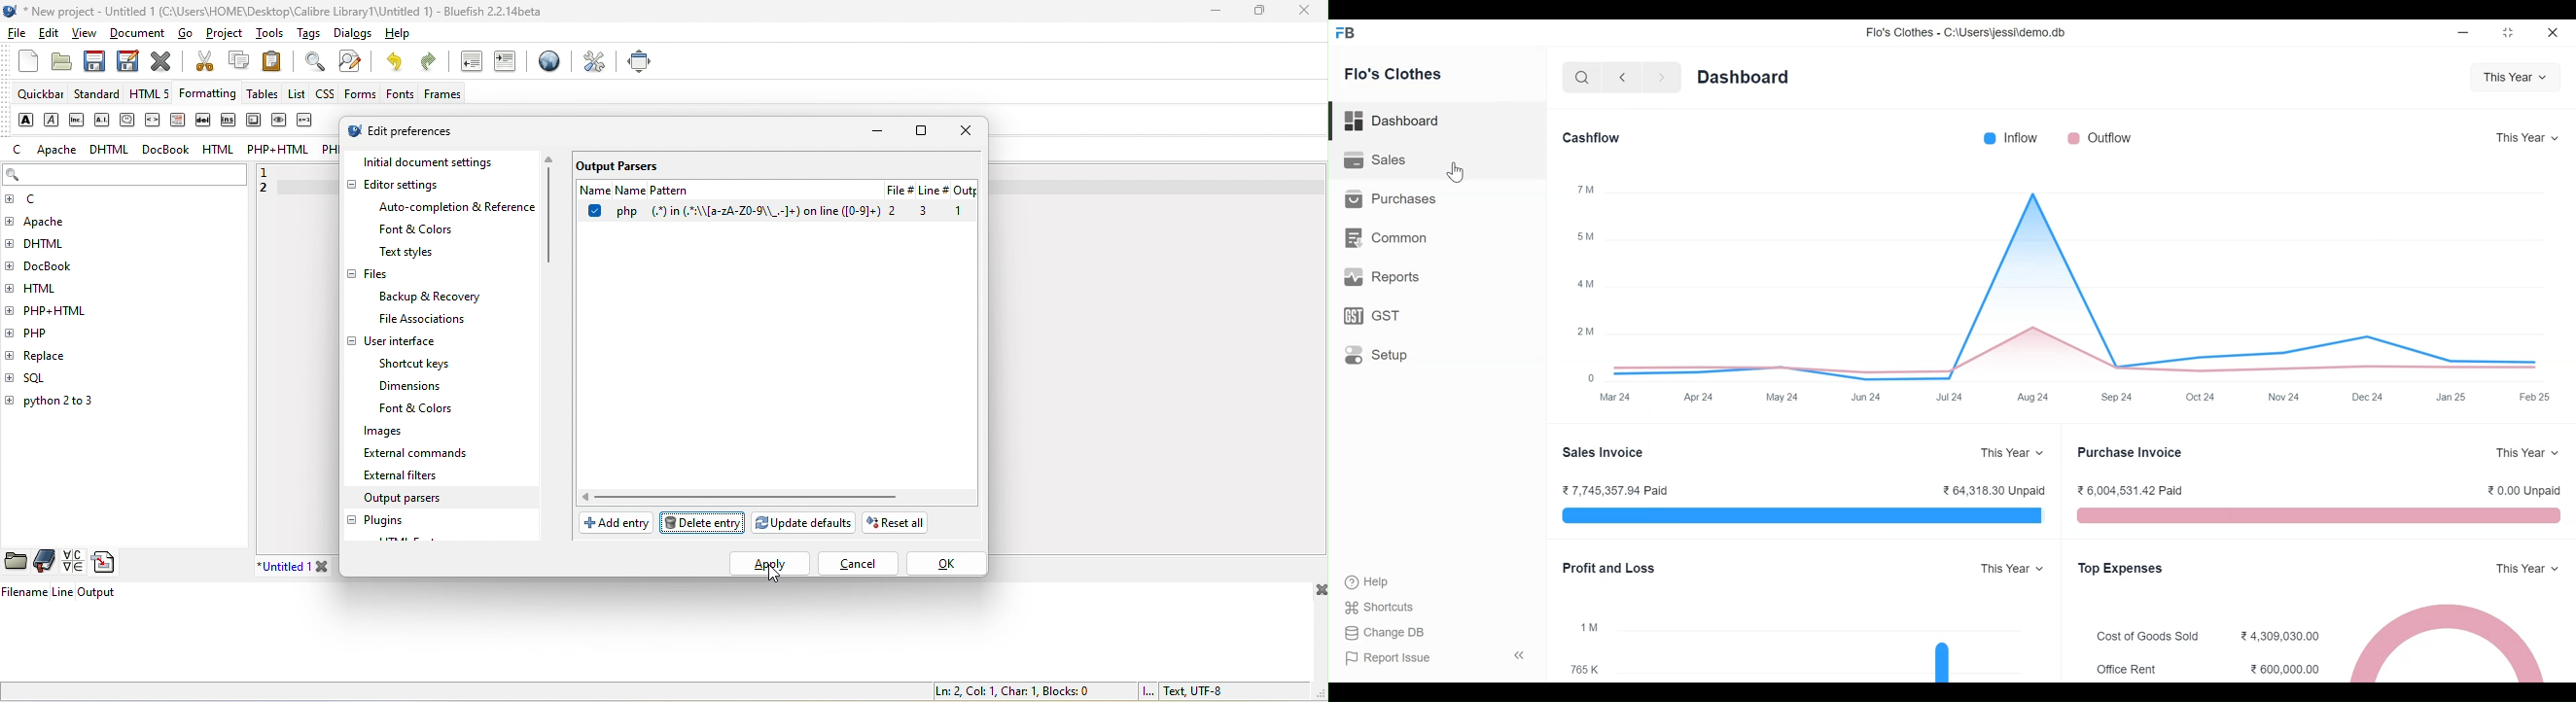 The width and height of the screenshot is (2576, 728). Describe the element at coordinates (879, 132) in the screenshot. I see `minimize` at that location.